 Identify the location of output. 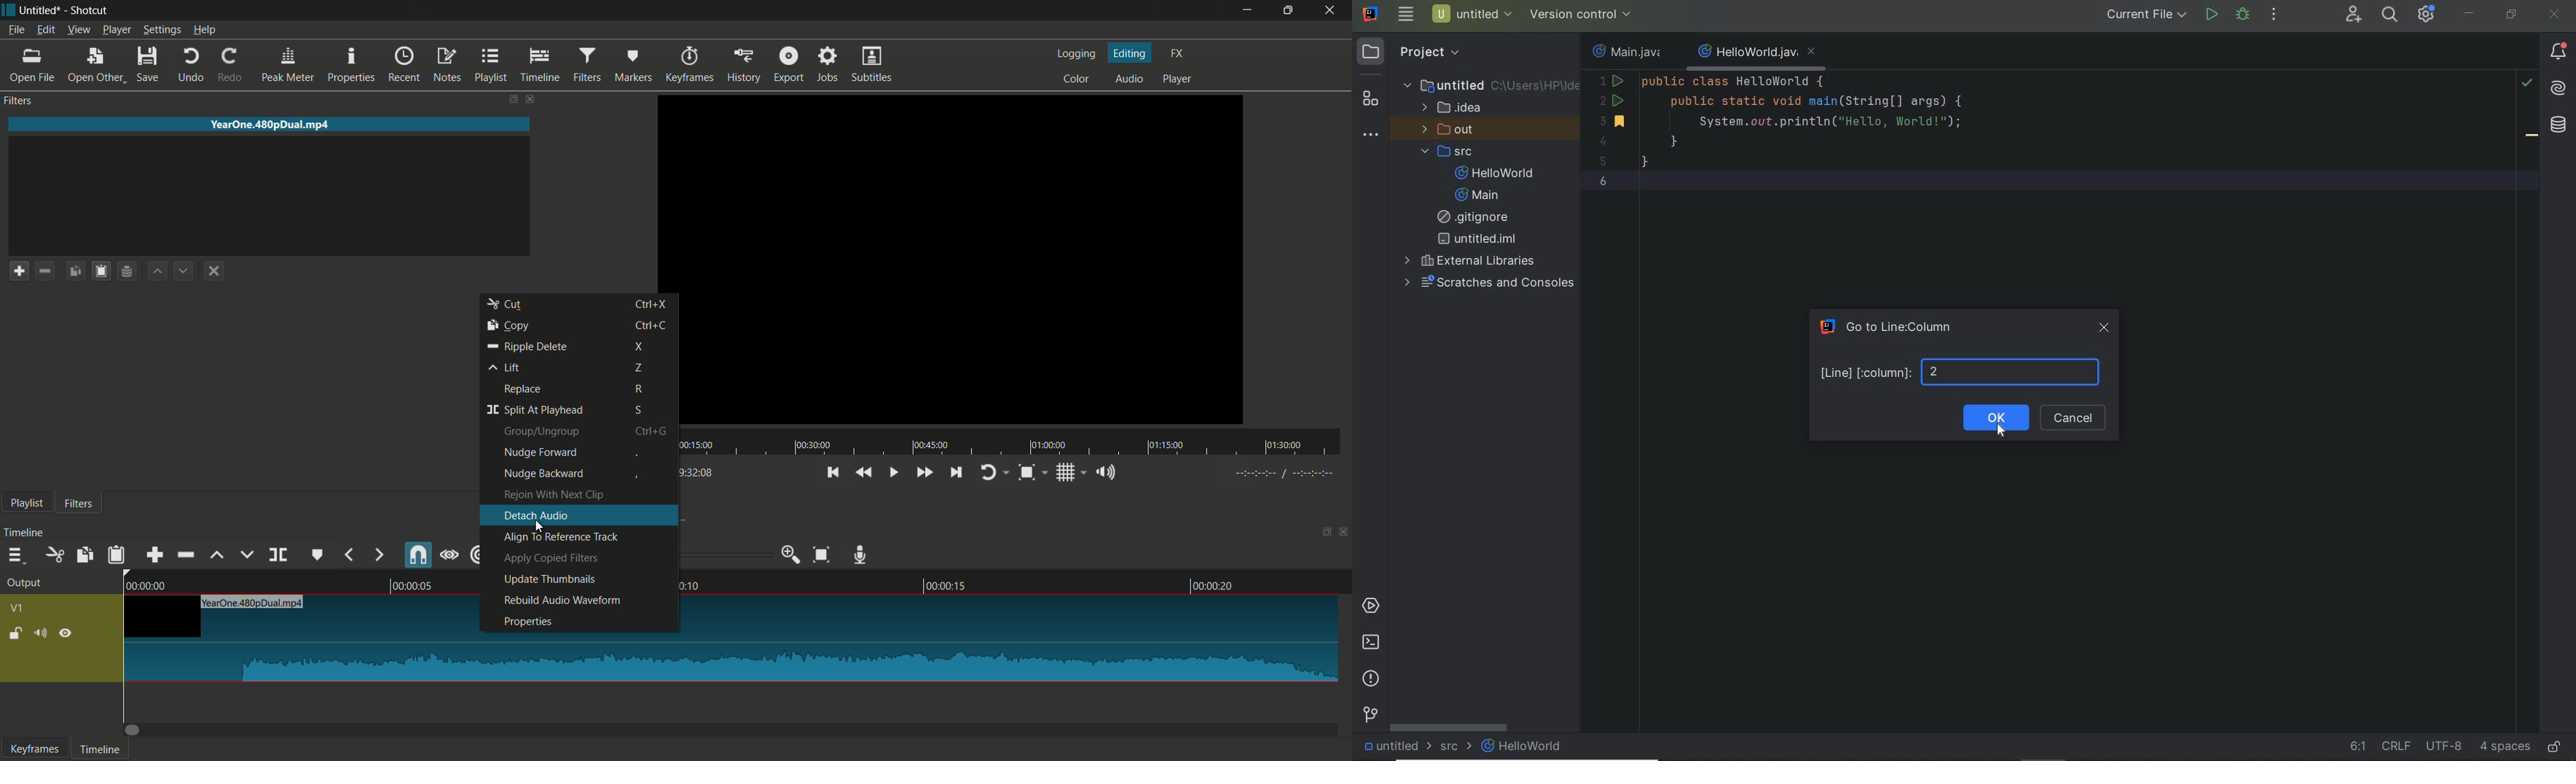
(26, 583).